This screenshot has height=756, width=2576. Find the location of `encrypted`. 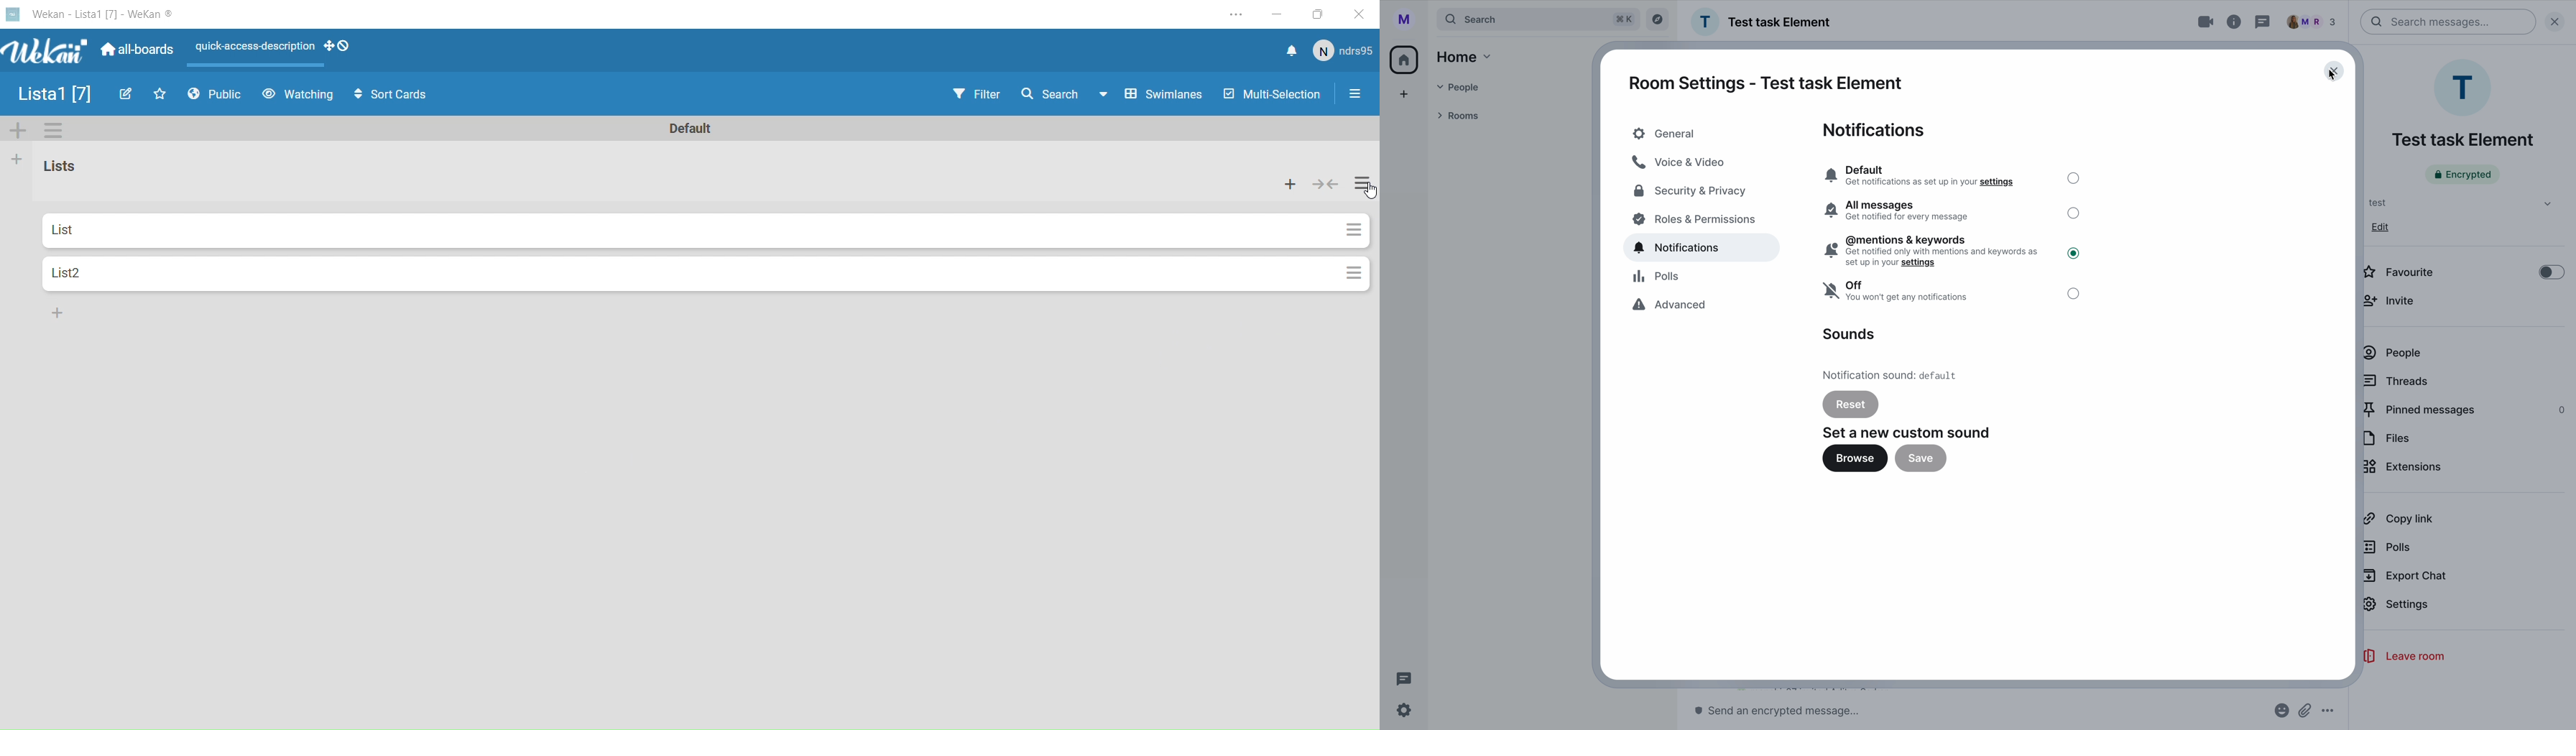

encrypted is located at coordinates (2463, 174).